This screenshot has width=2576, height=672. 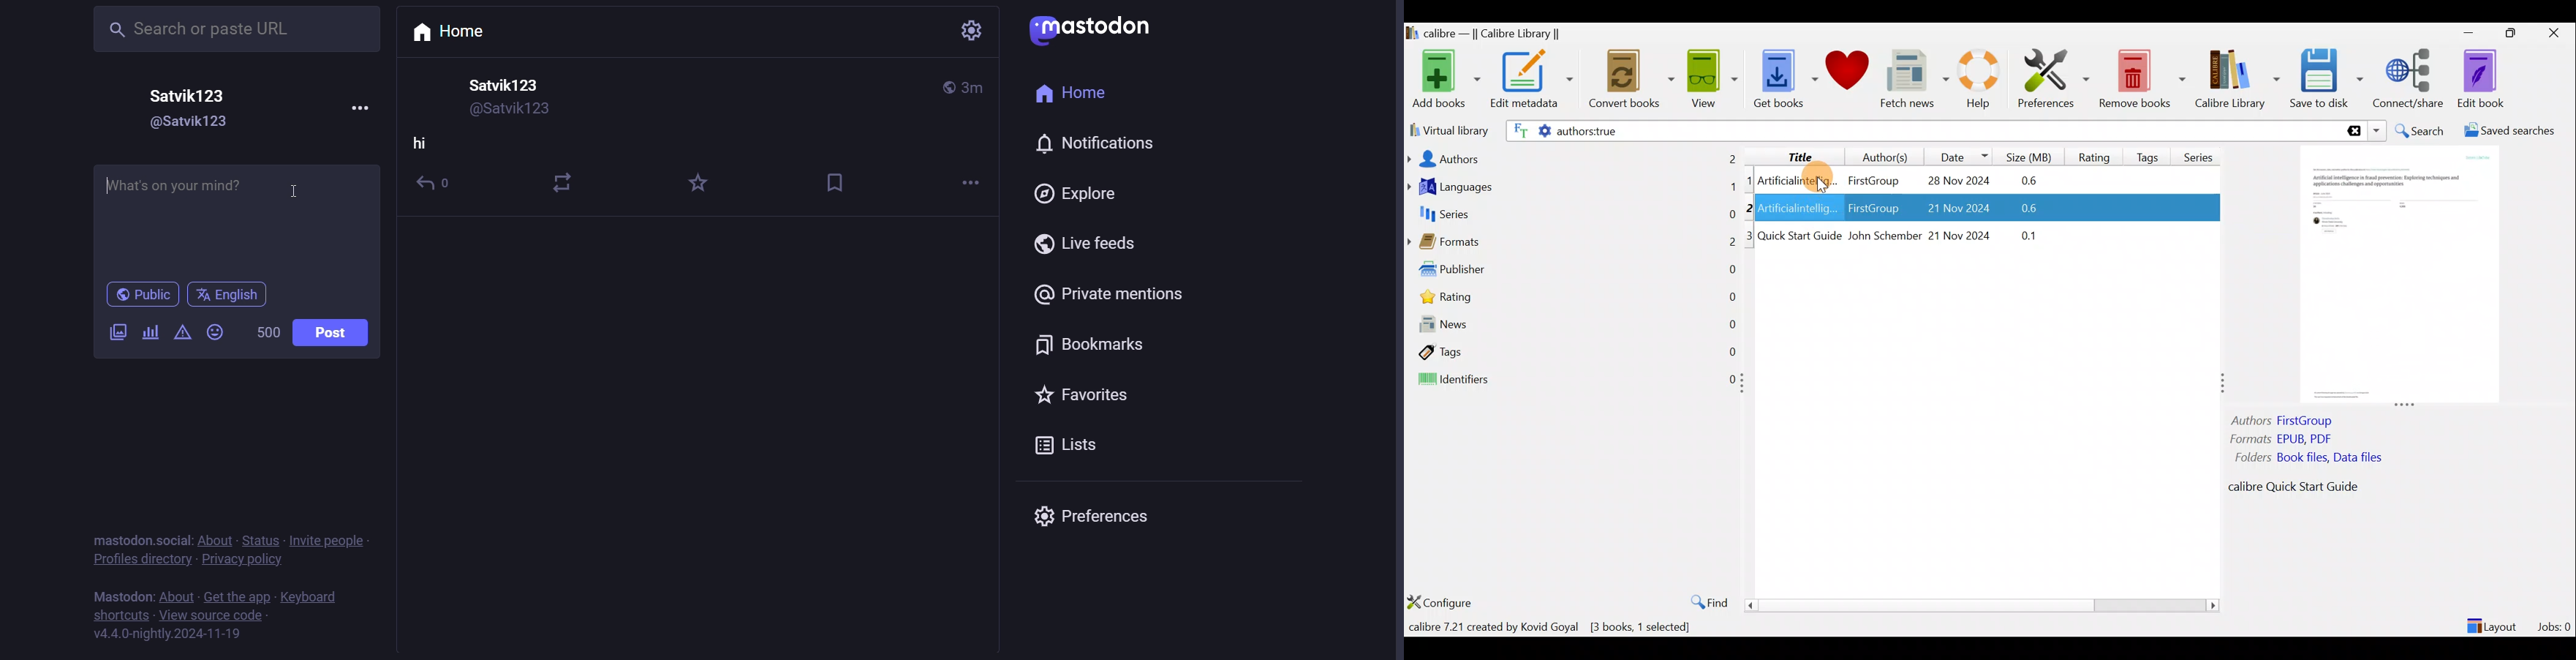 I want to click on Quick Start Guide, so click(x=1800, y=236).